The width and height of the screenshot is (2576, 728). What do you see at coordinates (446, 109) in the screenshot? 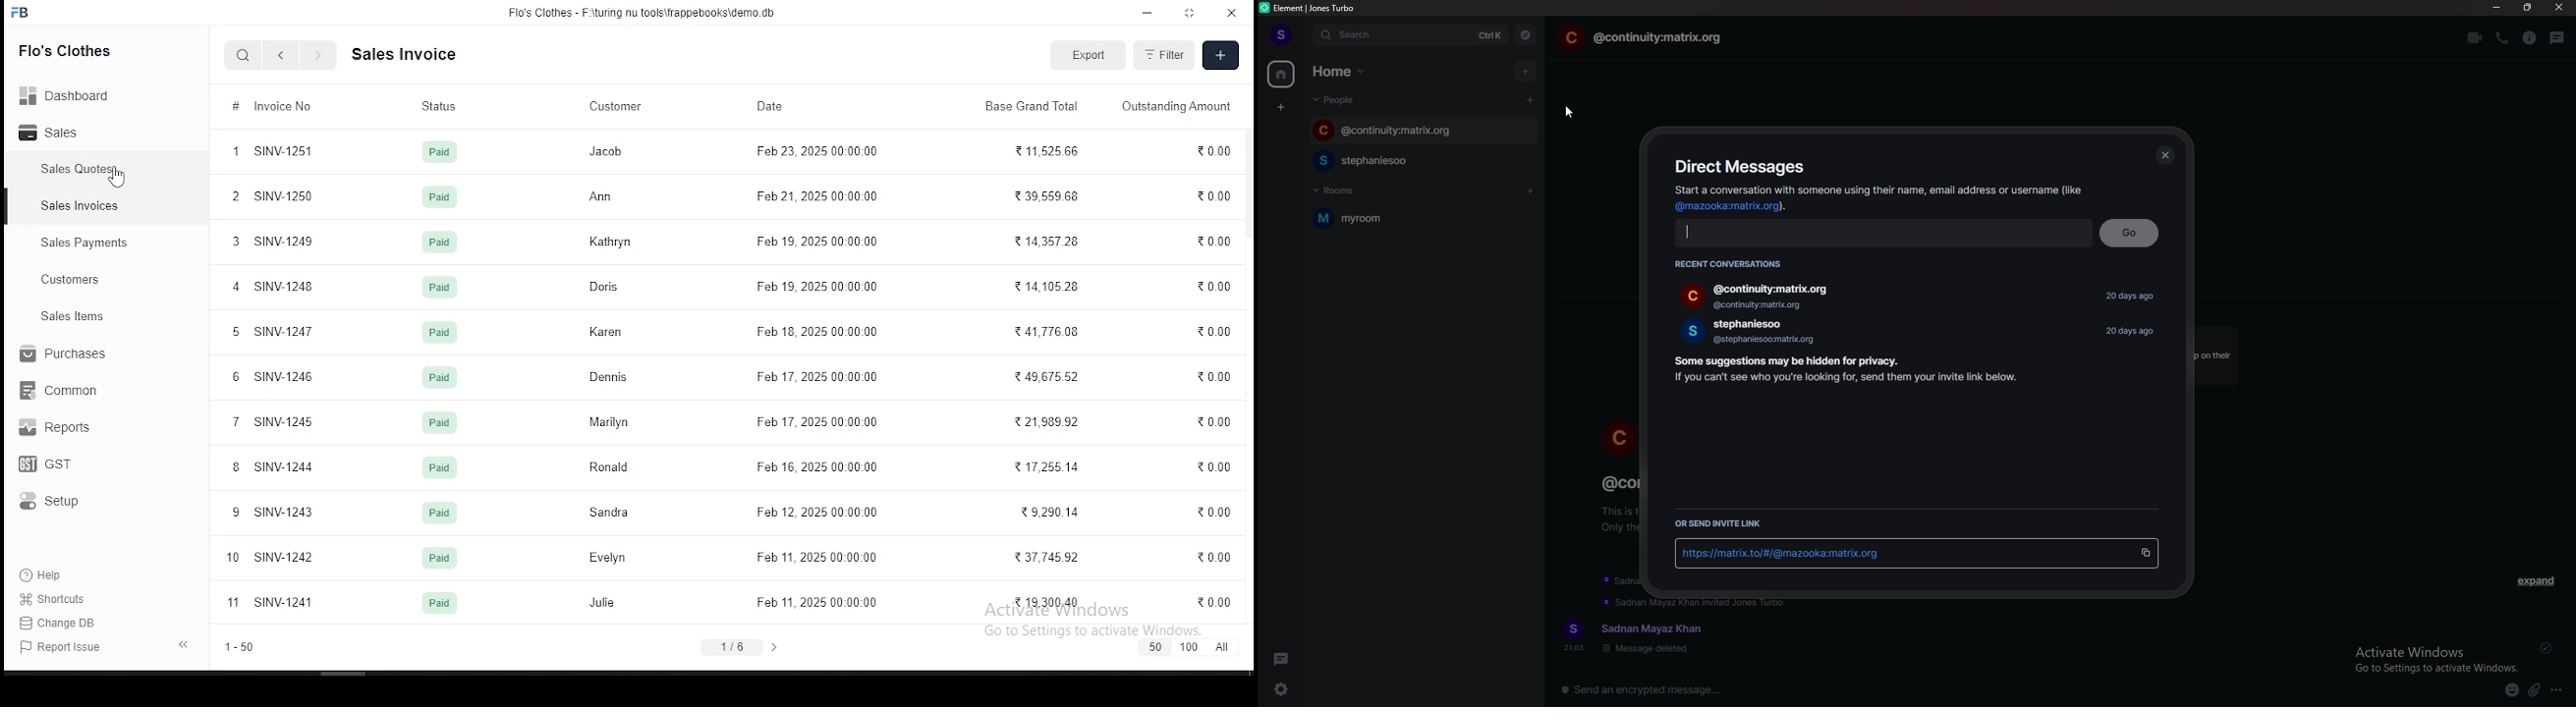
I see `status` at bounding box center [446, 109].